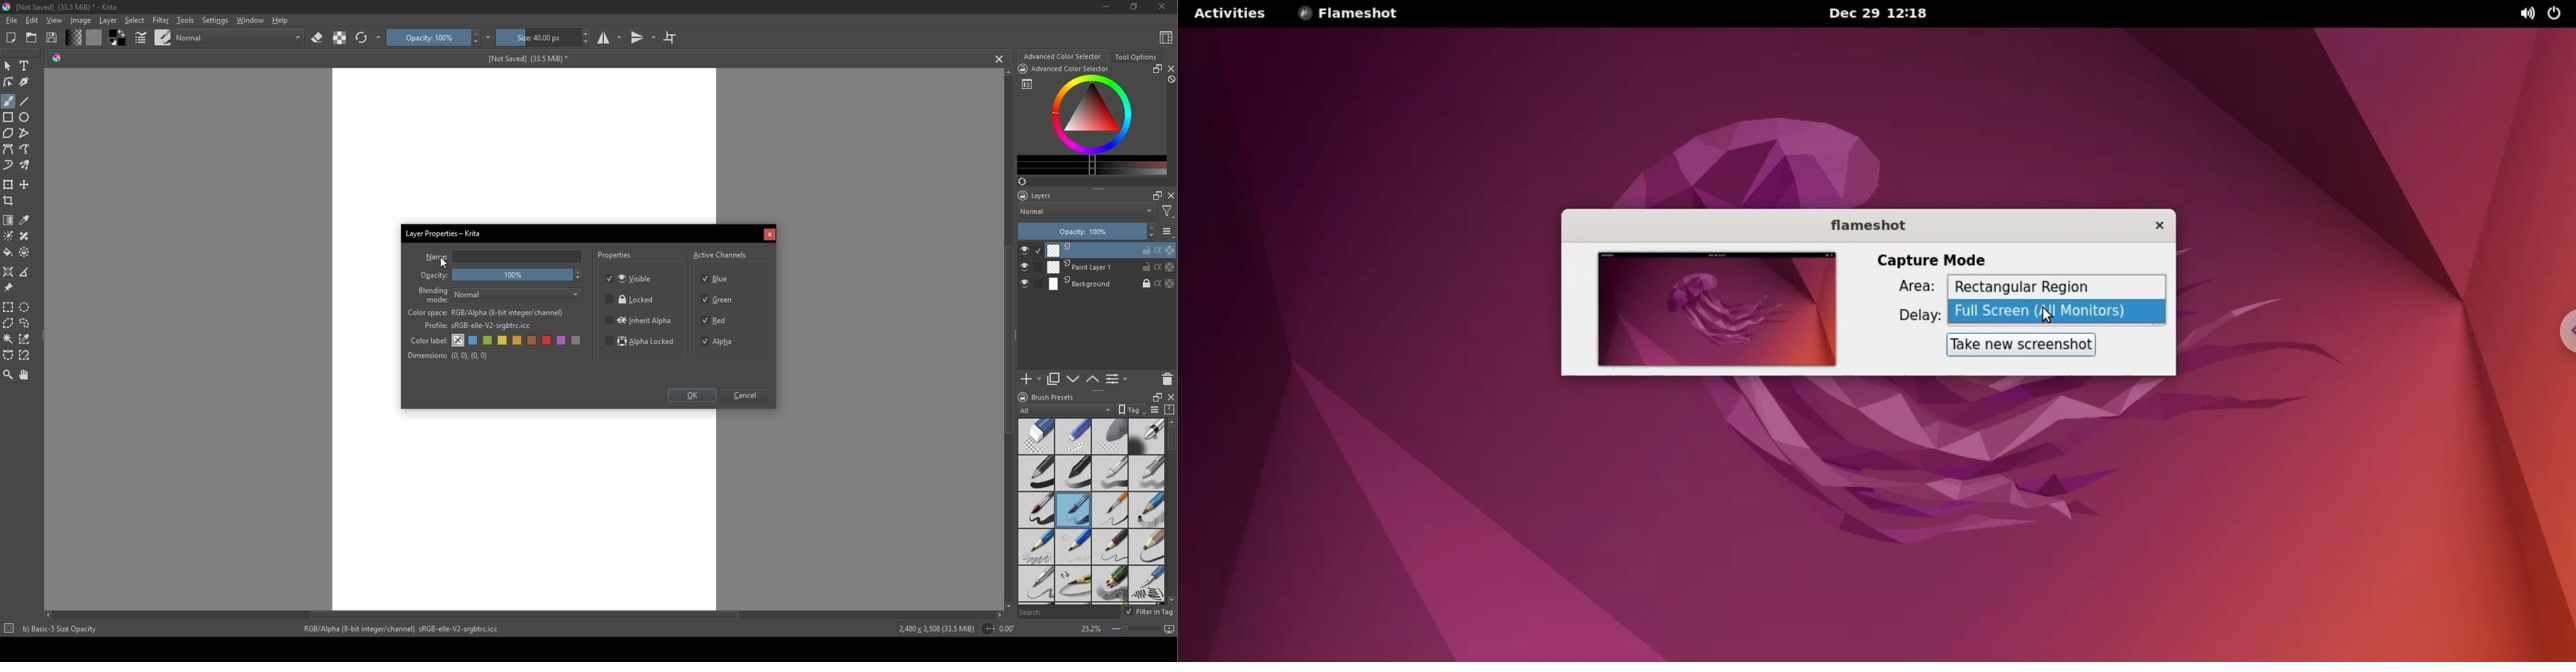  What do you see at coordinates (1030, 284) in the screenshot?
I see `check button` at bounding box center [1030, 284].